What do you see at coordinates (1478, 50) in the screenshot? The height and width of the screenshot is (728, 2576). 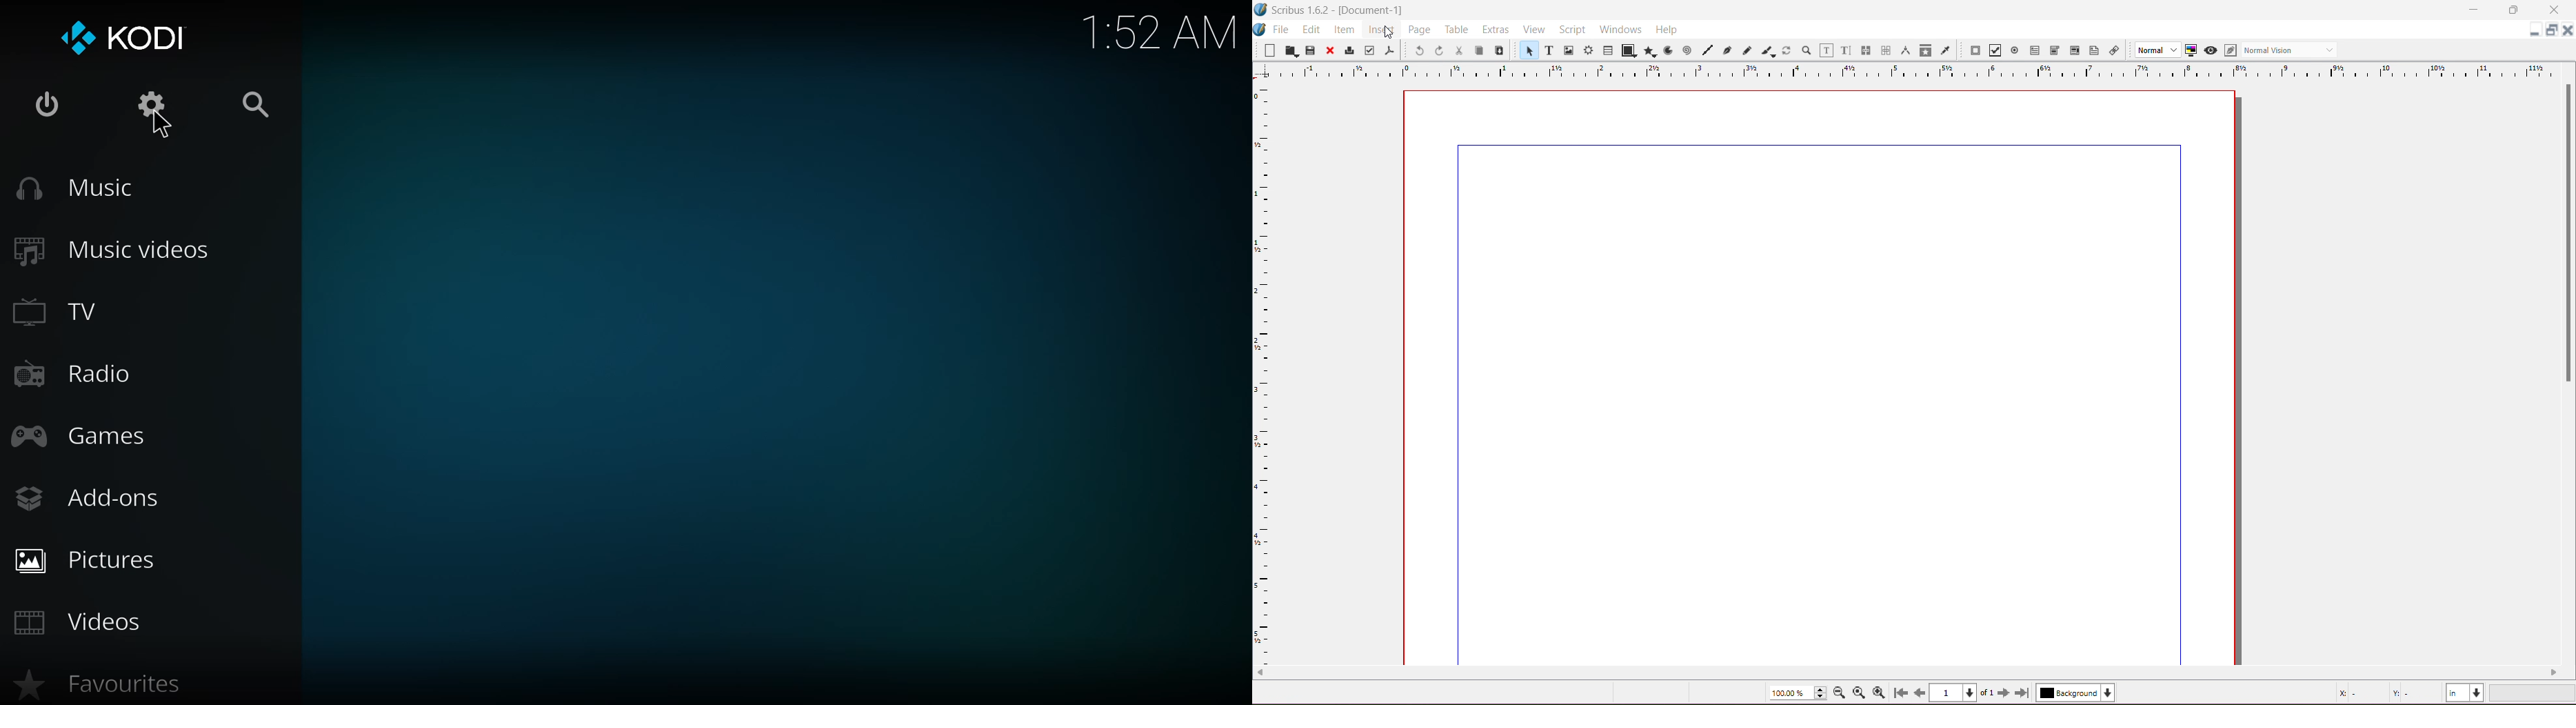 I see `Copy` at bounding box center [1478, 50].